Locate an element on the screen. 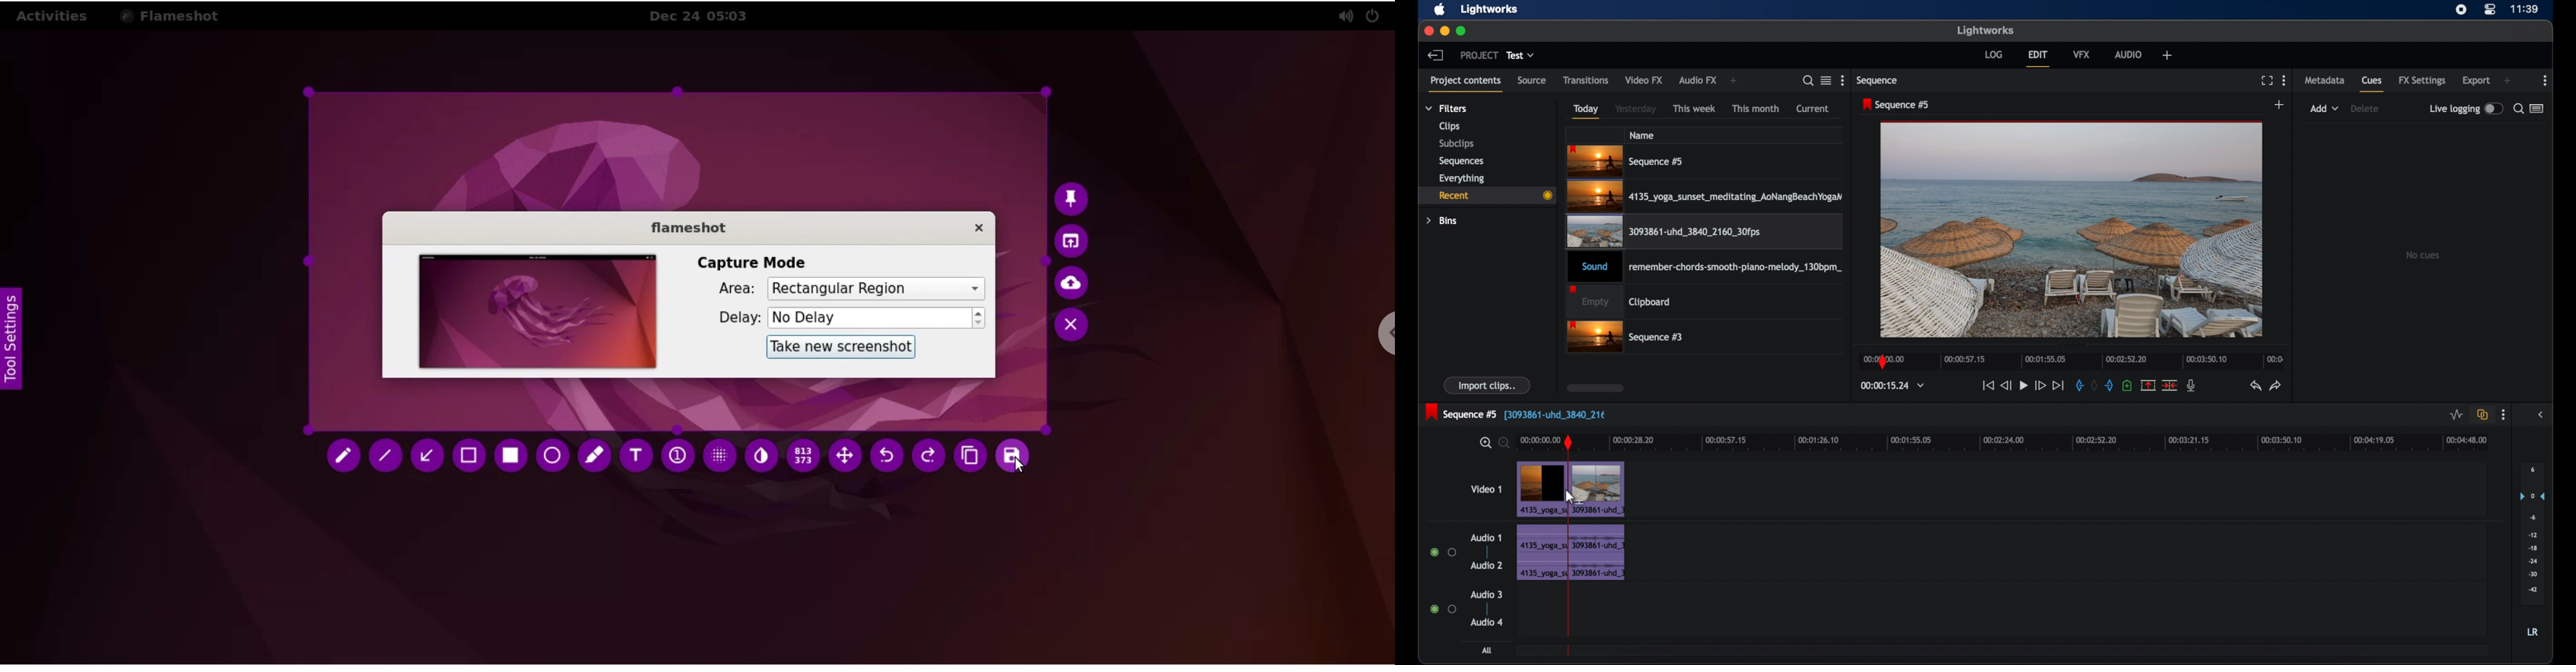  sequences is located at coordinates (1461, 161).